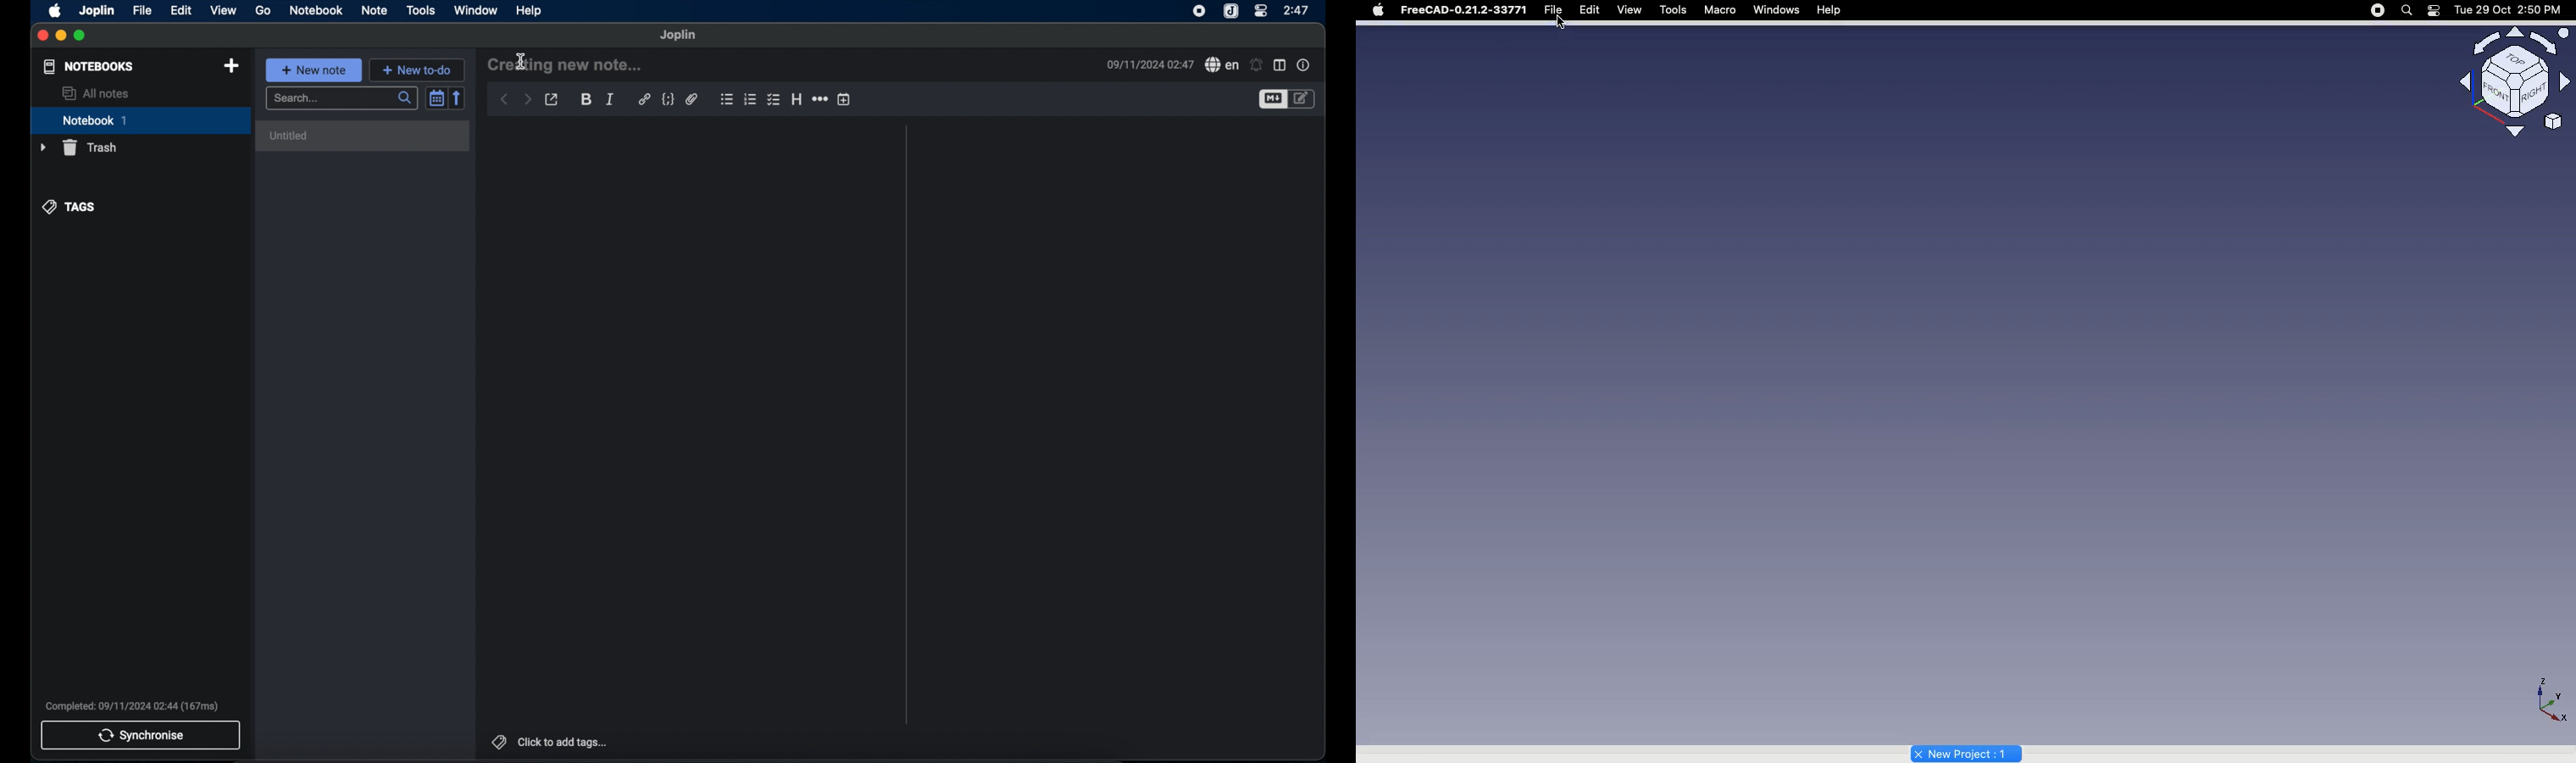  I want to click on maximize, so click(80, 35).